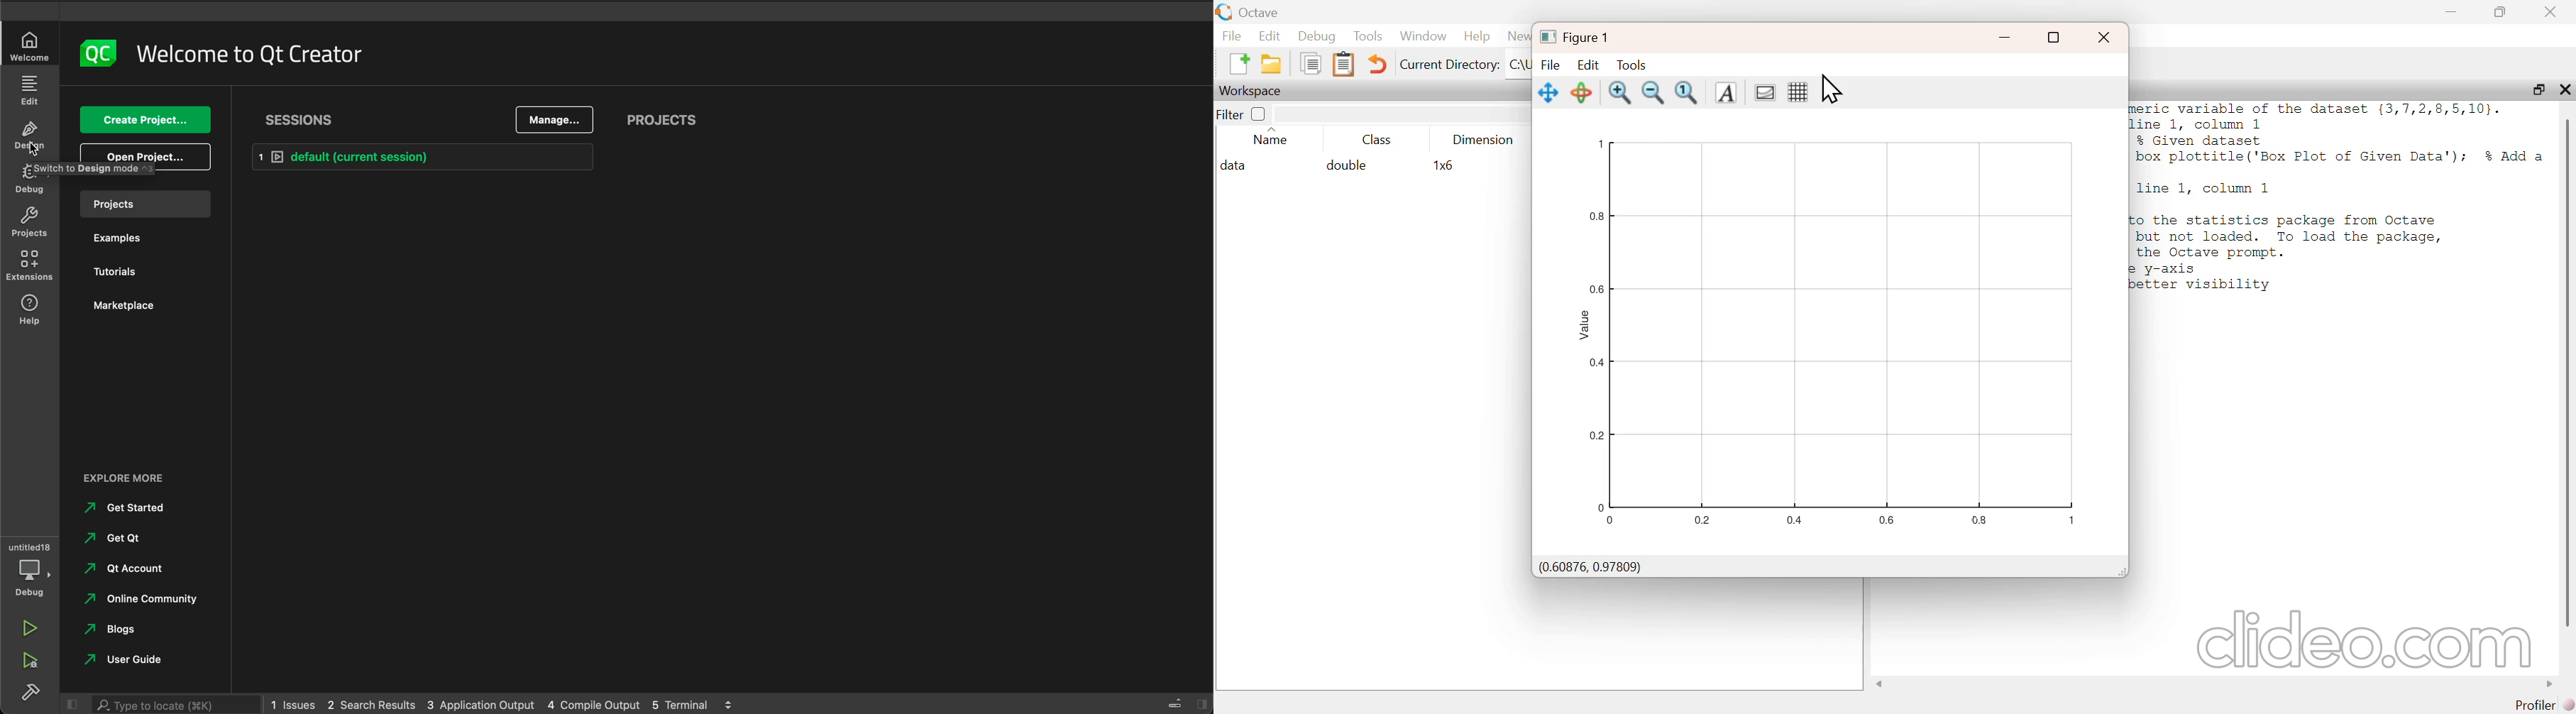 The width and height of the screenshot is (2576, 728). What do you see at coordinates (1365, 36) in the screenshot?
I see `tools` at bounding box center [1365, 36].